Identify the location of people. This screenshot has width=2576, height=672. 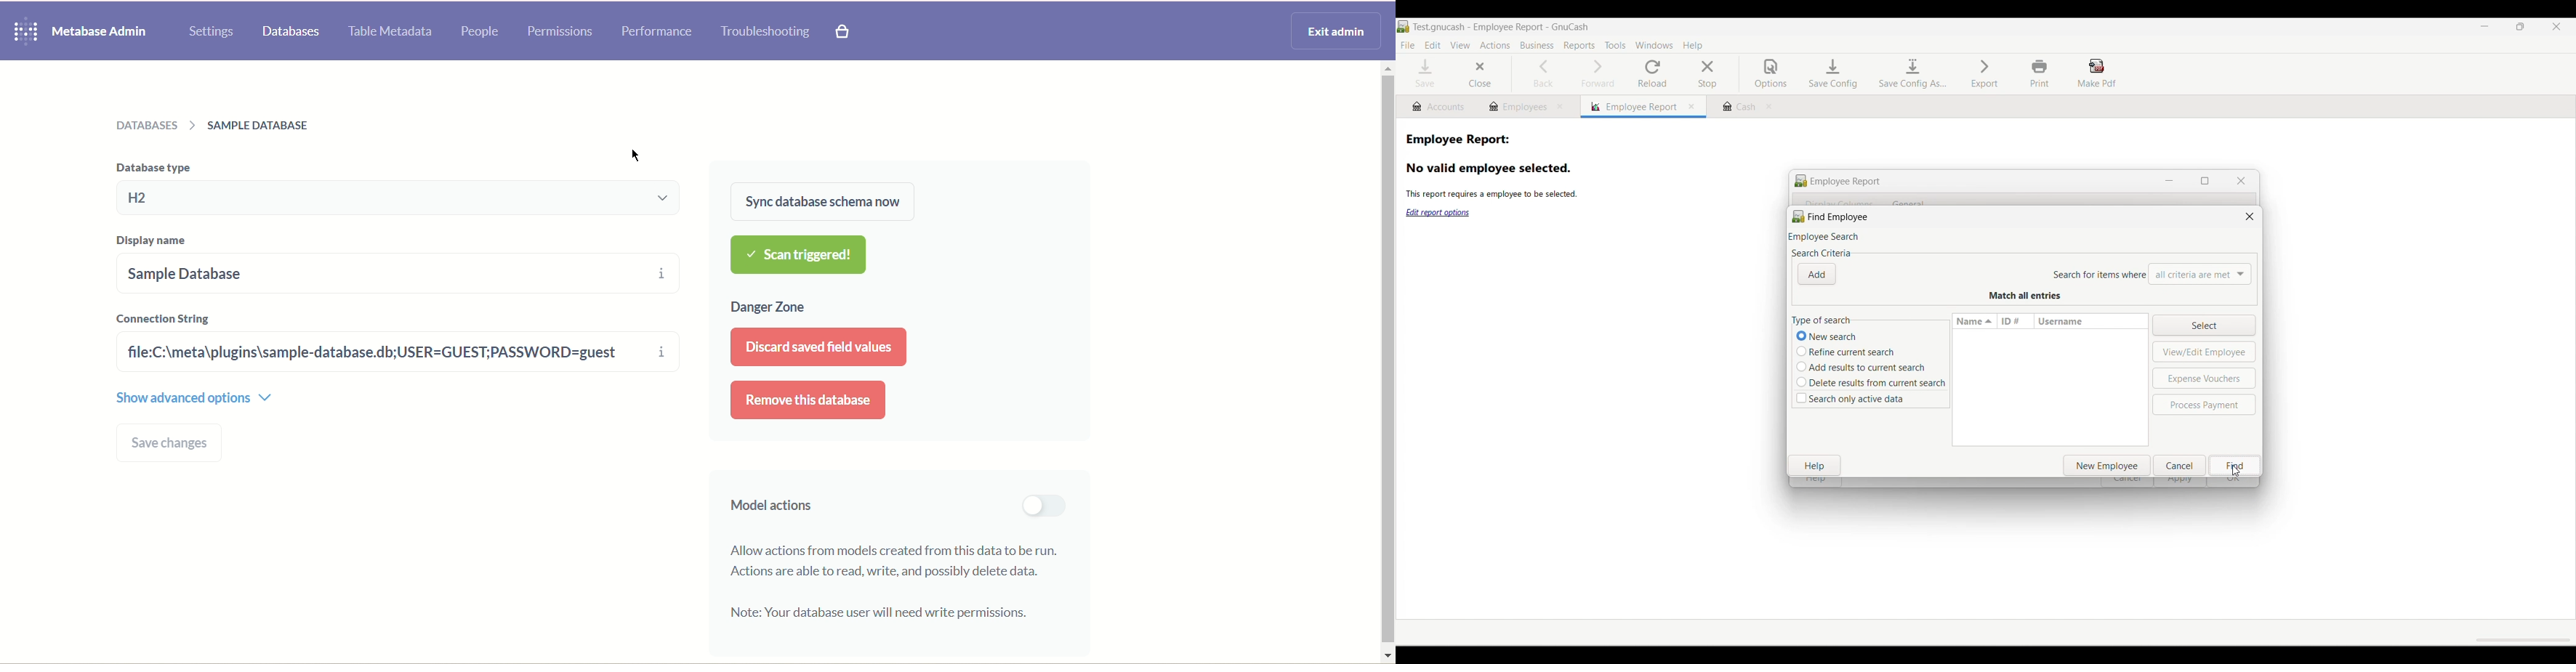
(480, 33).